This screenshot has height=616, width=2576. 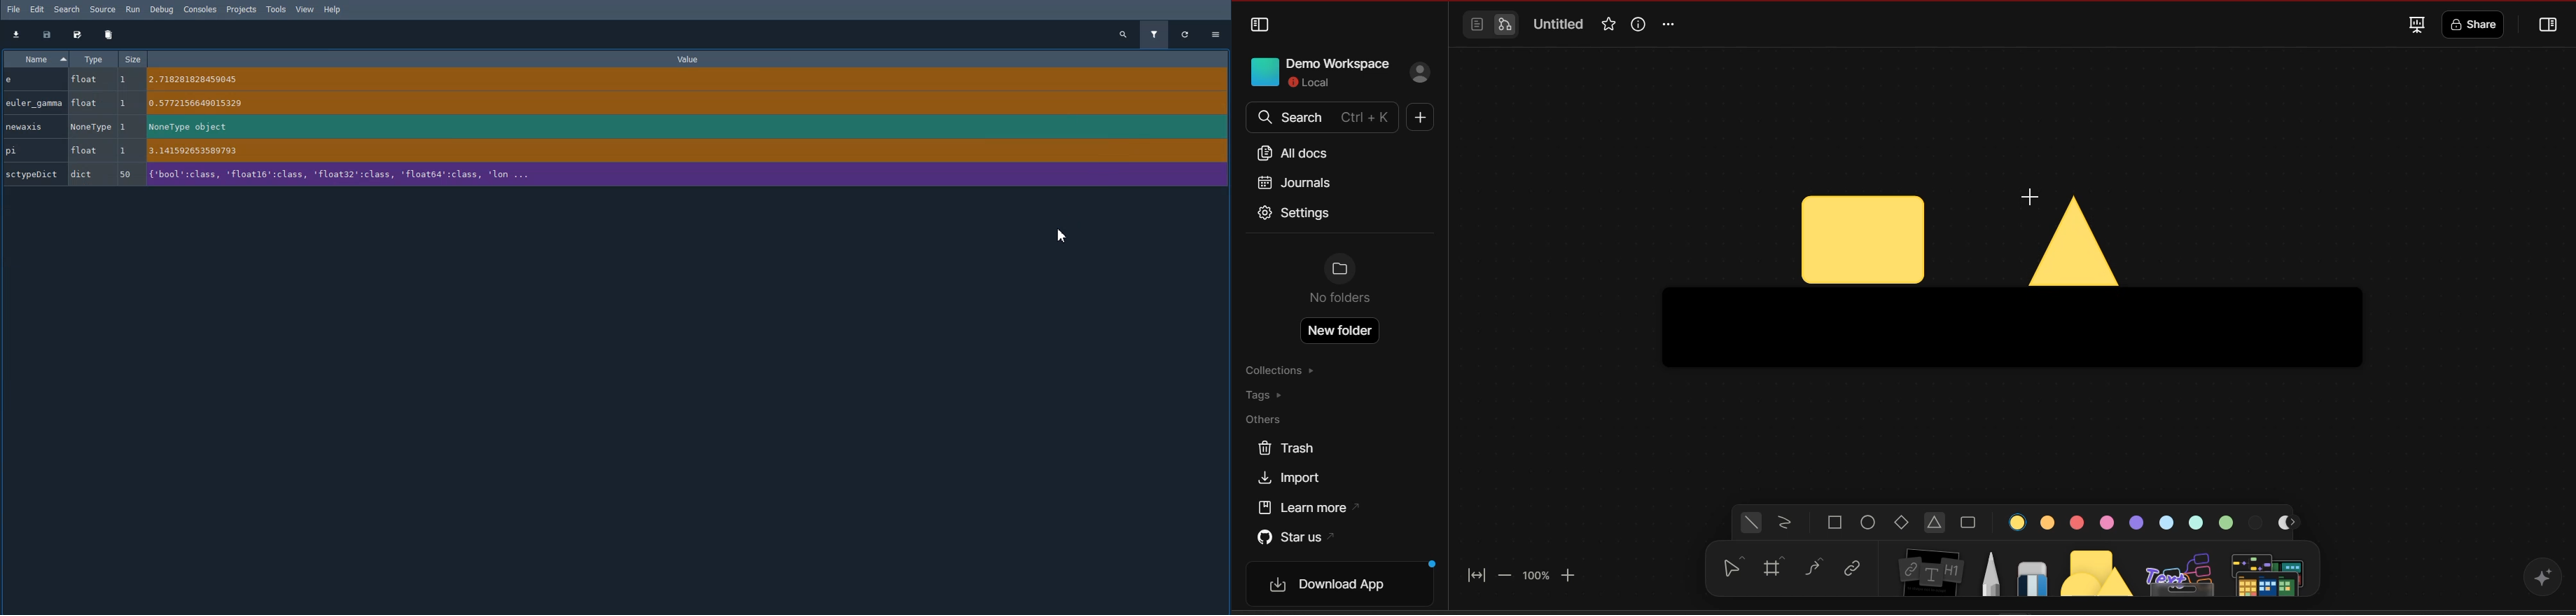 I want to click on Options, so click(x=1217, y=33).